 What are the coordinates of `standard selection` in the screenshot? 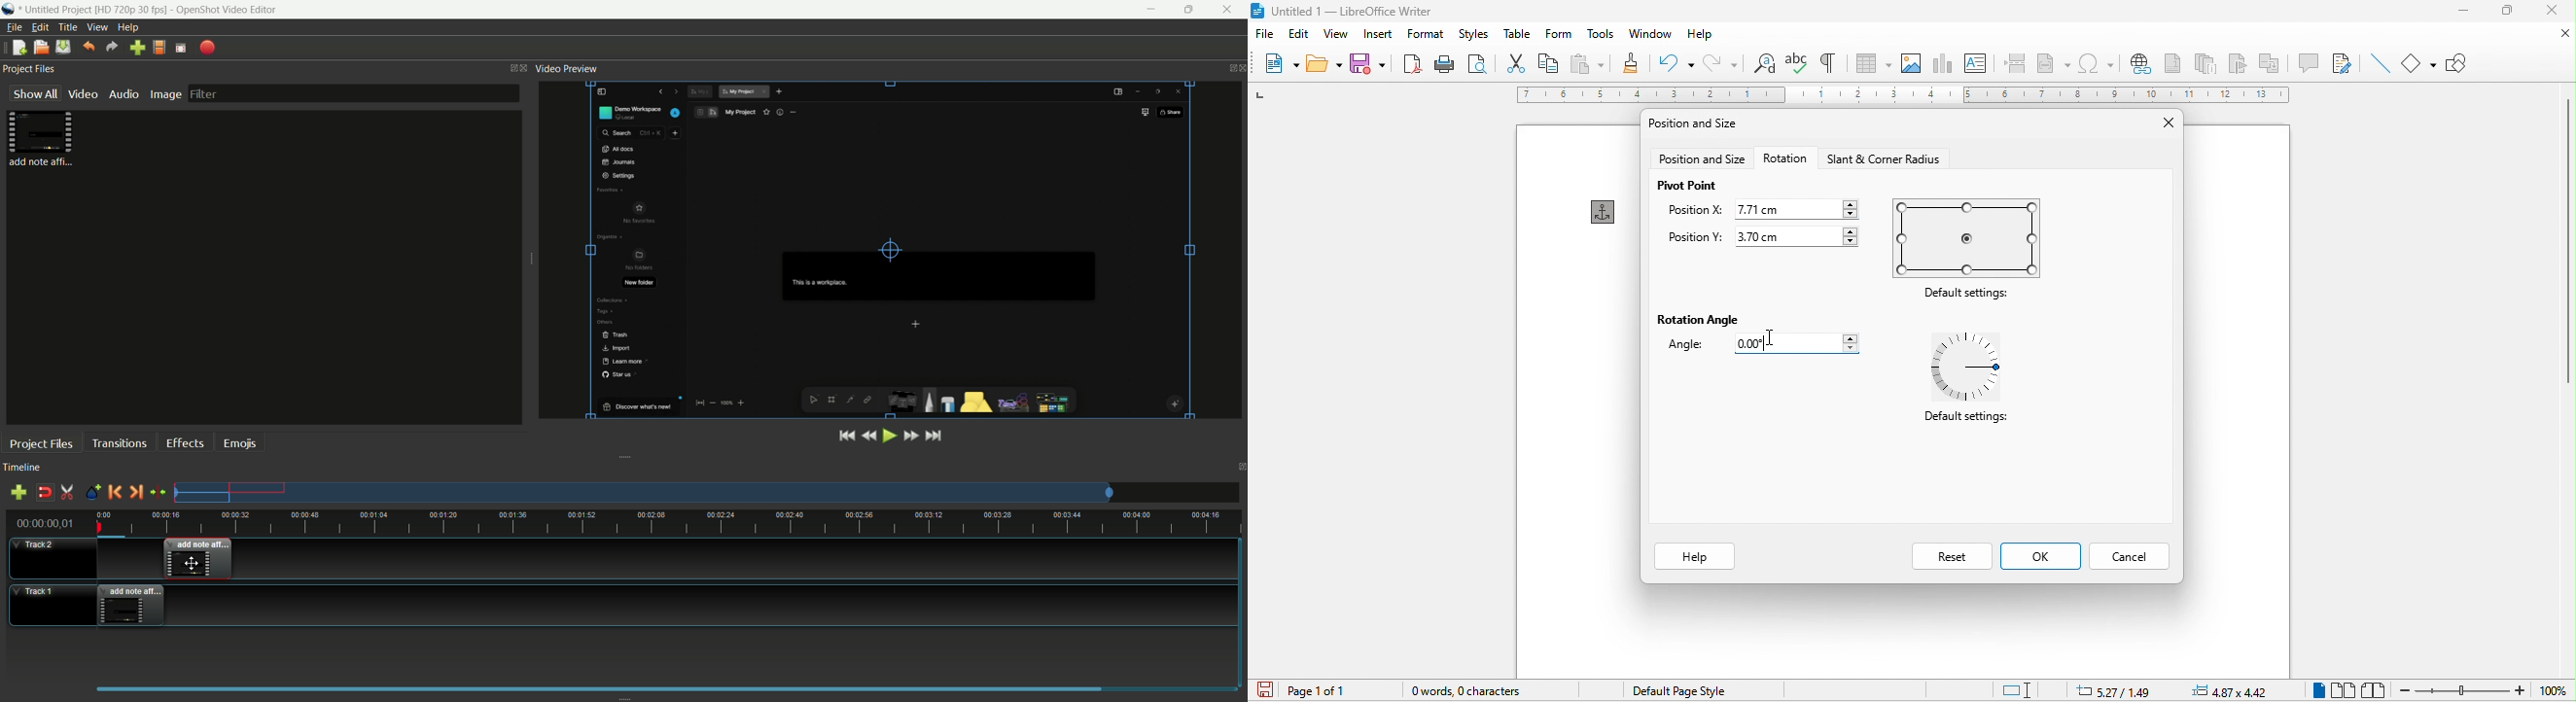 It's located at (2029, 688).